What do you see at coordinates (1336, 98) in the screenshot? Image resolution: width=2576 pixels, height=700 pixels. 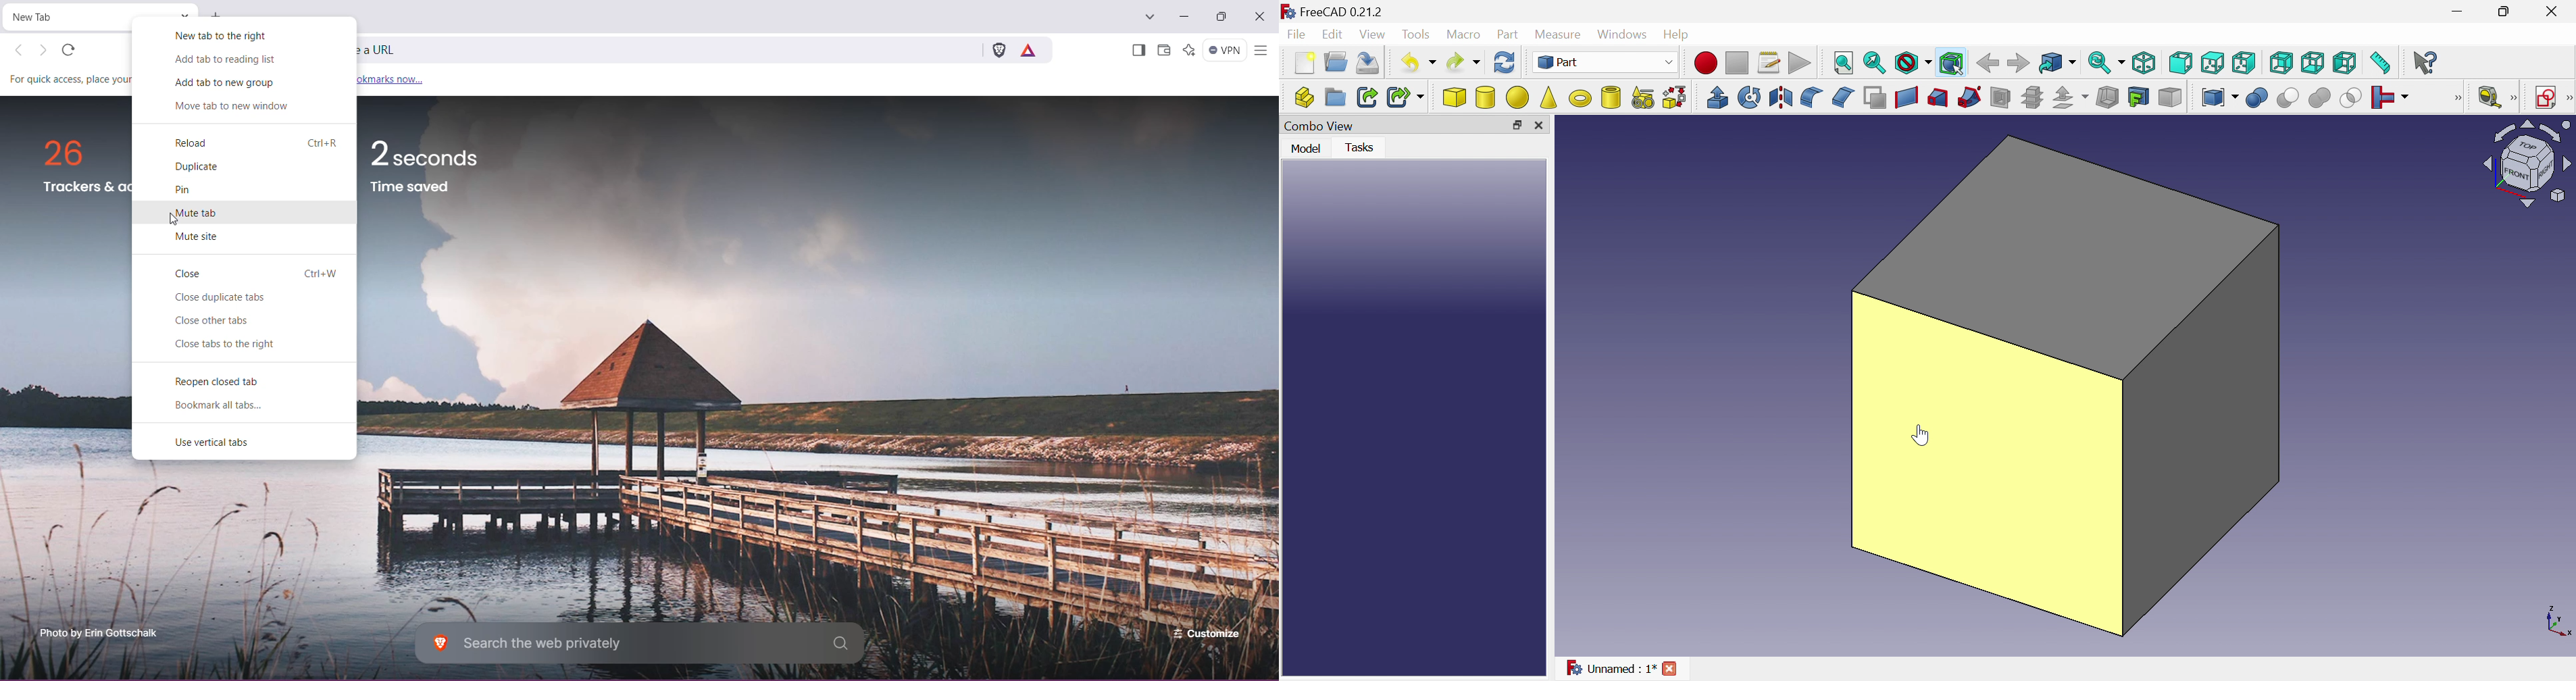 I see `Create group` at bounding box center [1336, 98].